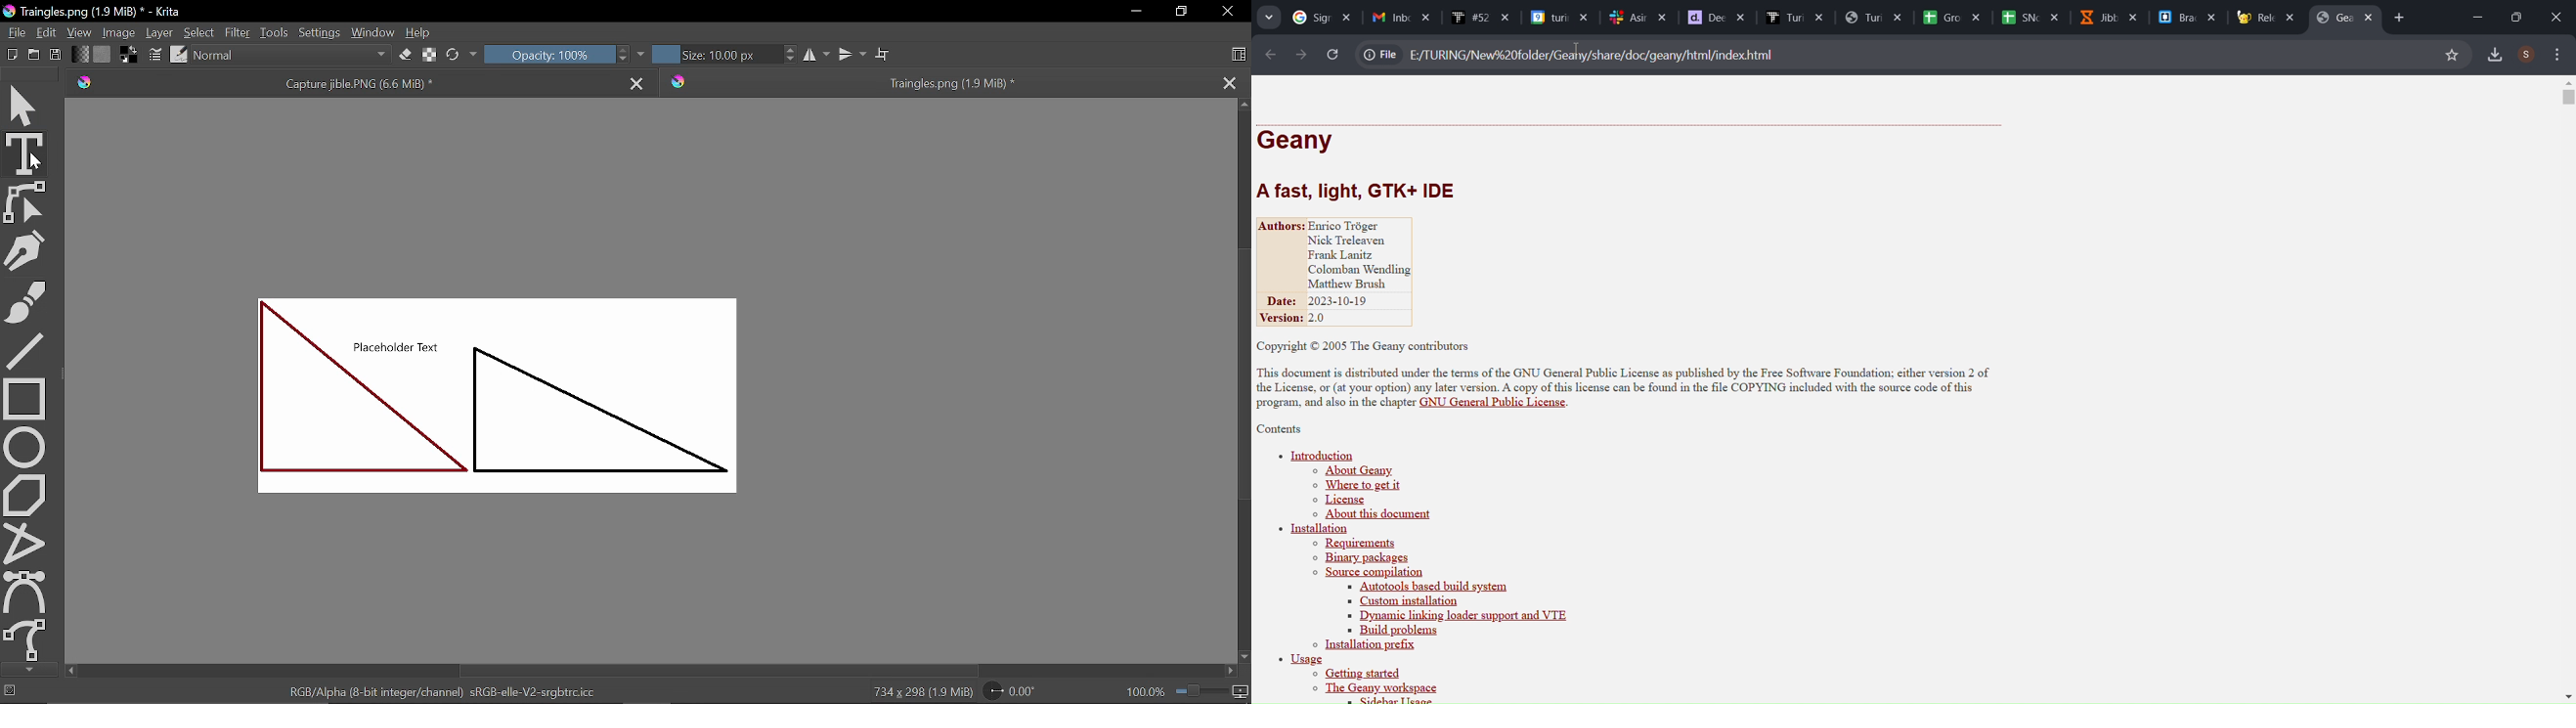 This screenshot has height=728, width=2576. What do you see at coordinates (1230, 82) in the screenshot?
I see `Close tab` at bounding box center [1230, 82].